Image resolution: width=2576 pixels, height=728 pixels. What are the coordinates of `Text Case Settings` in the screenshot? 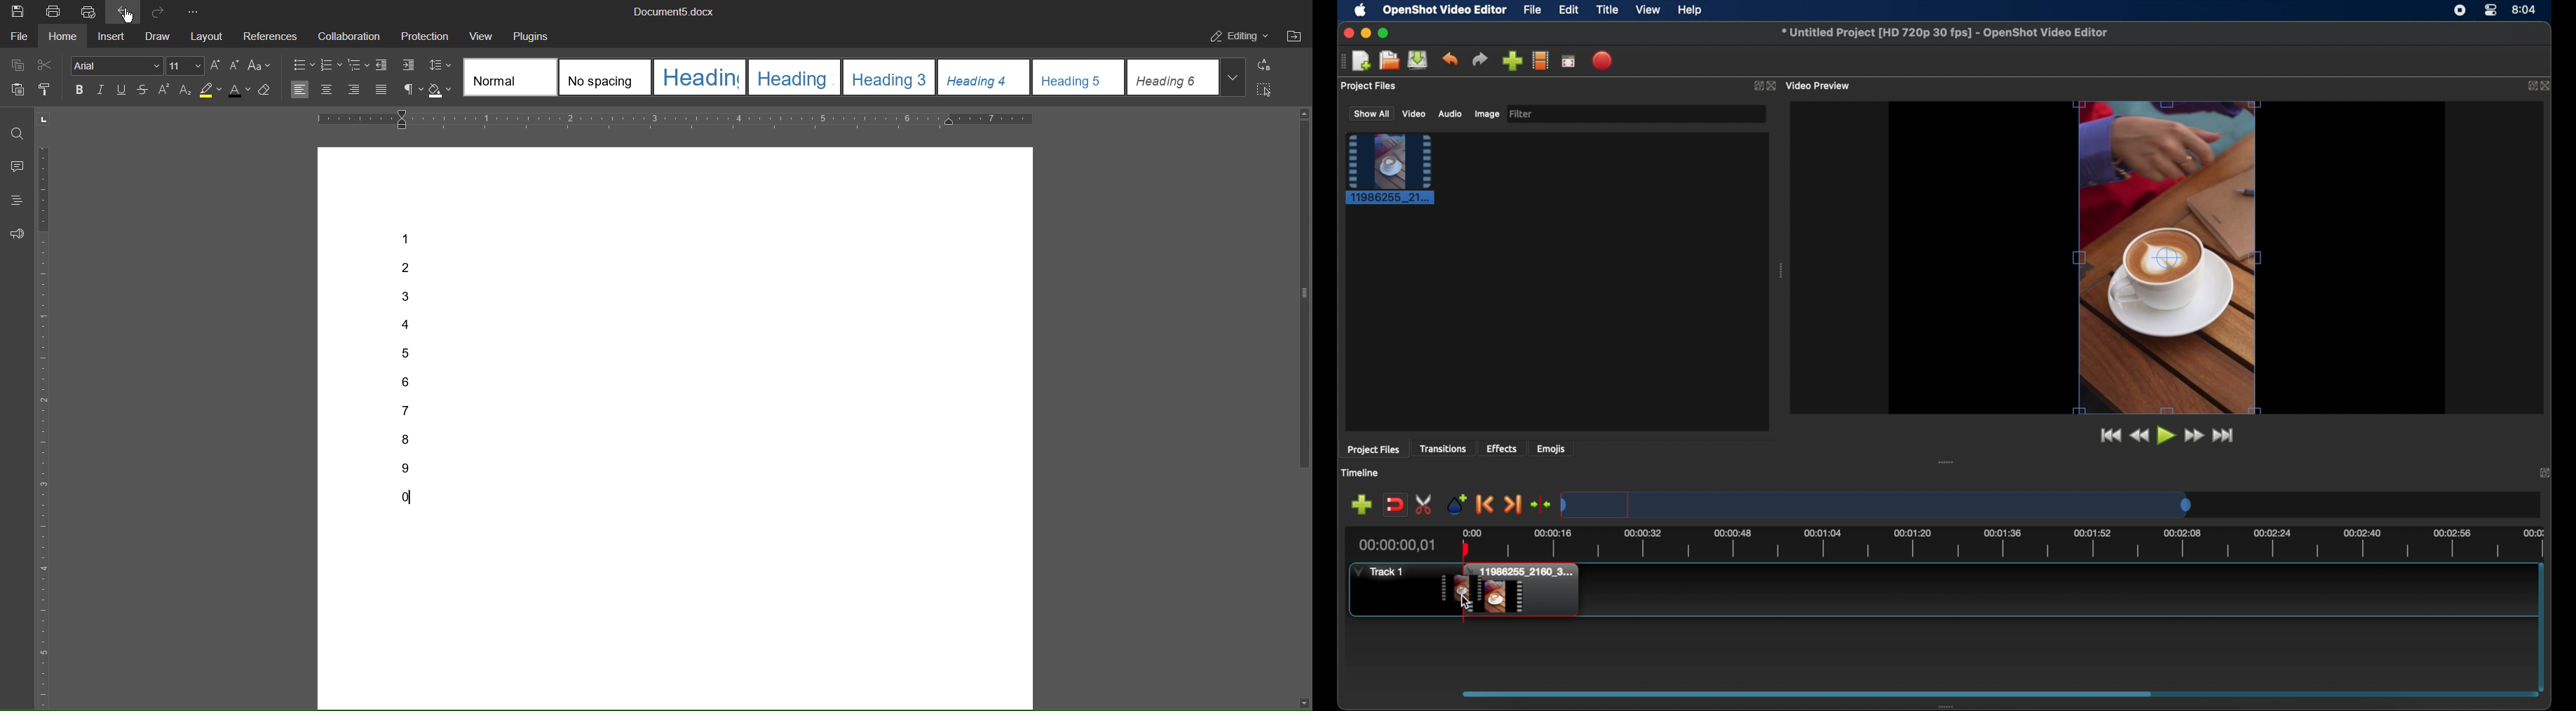 It's located at (259, 65).